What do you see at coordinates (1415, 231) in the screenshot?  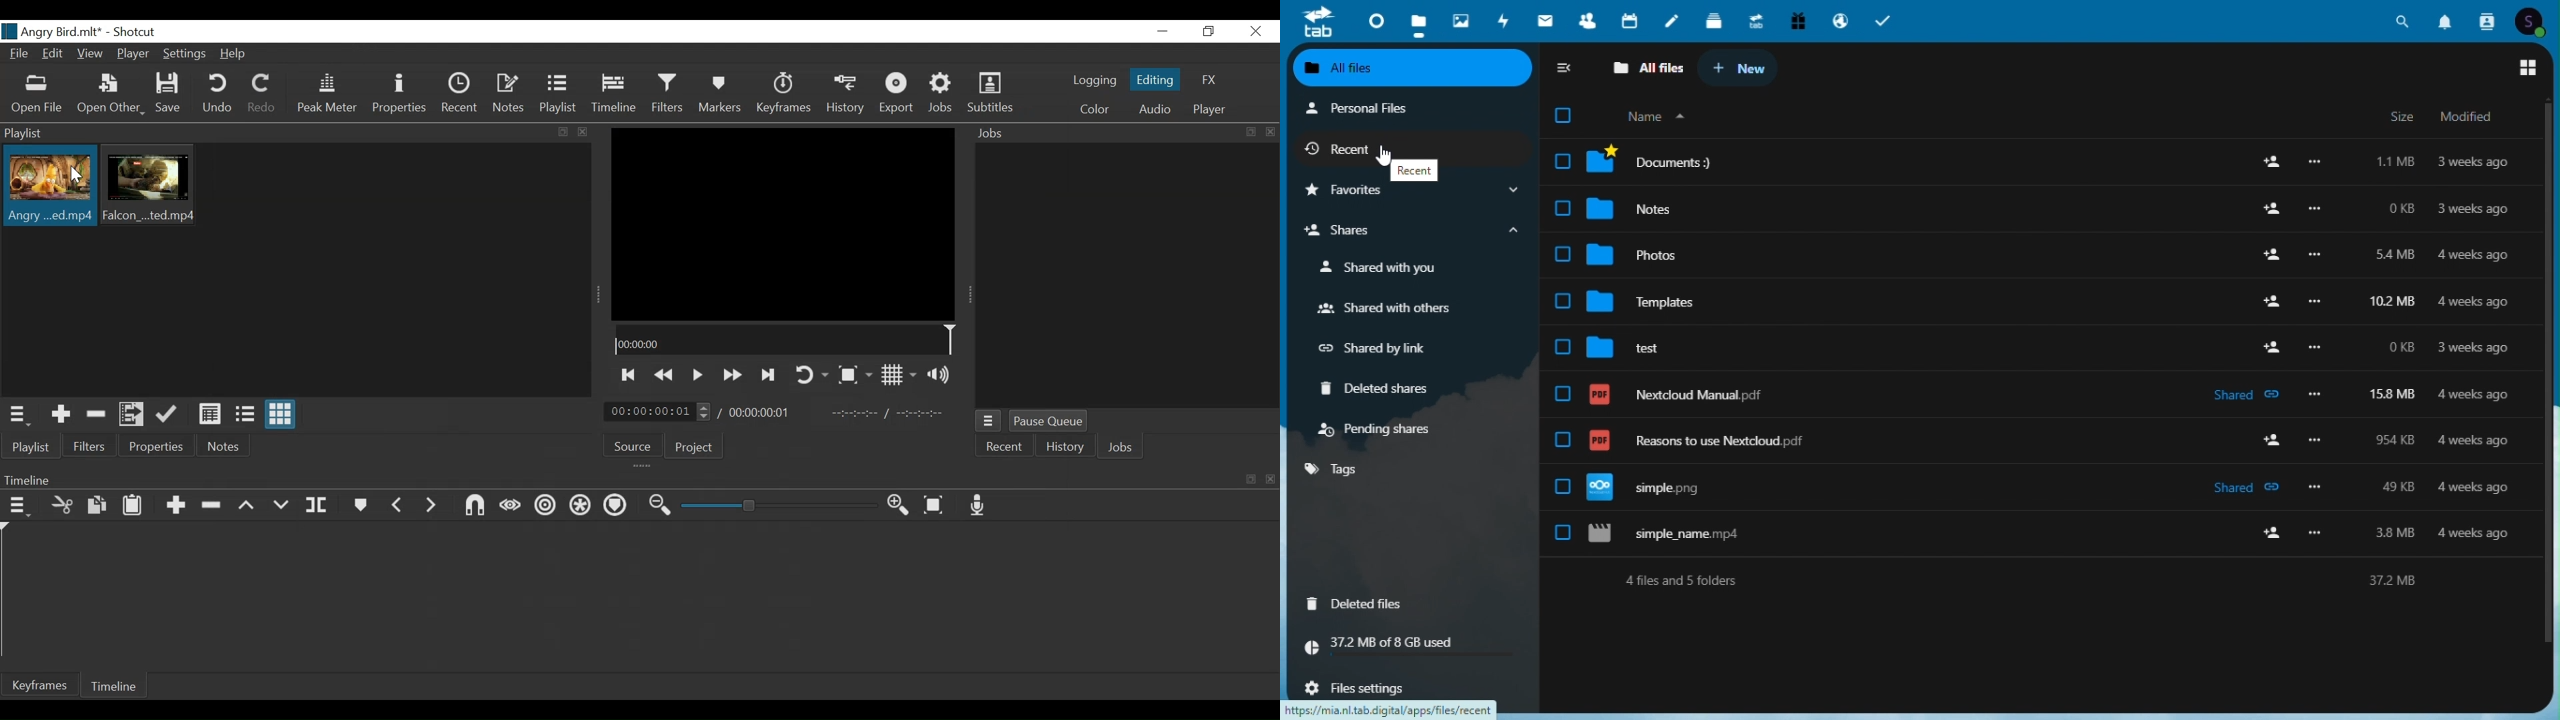 I see `Shares` at bounding box center [1415, 231].